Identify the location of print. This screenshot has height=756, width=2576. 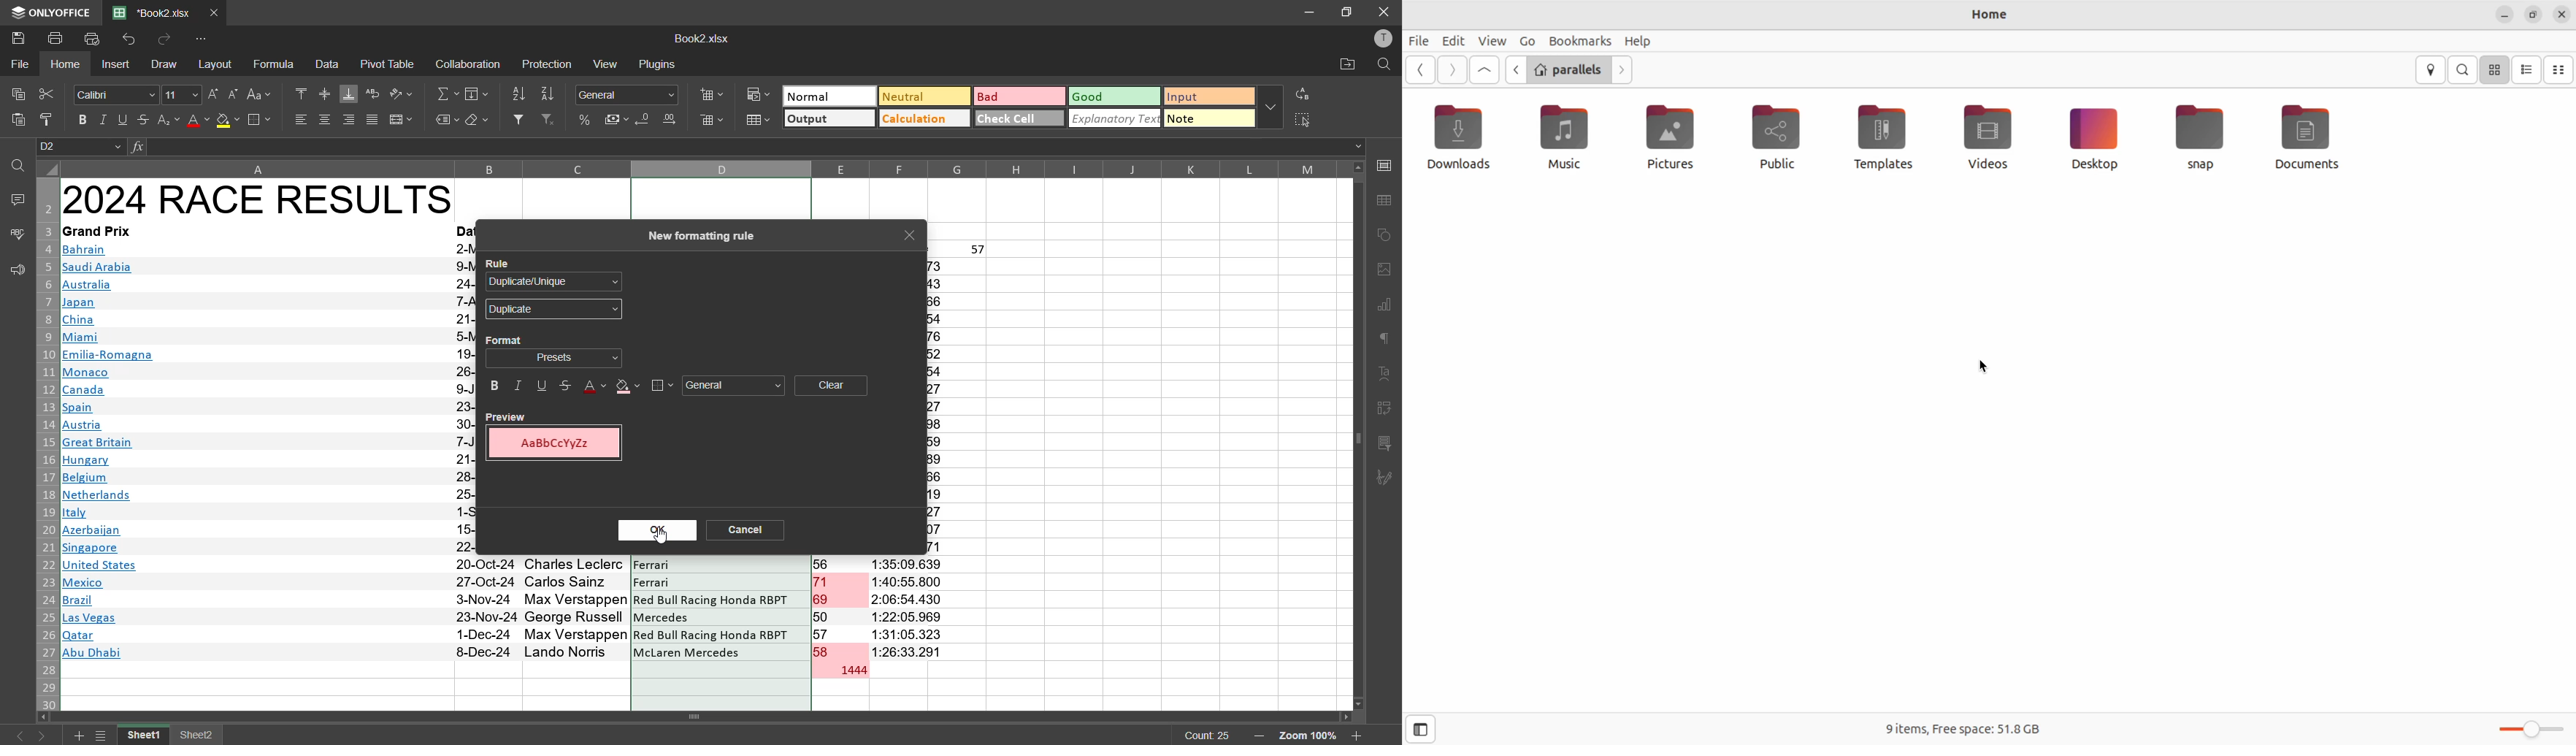
(58, 37).